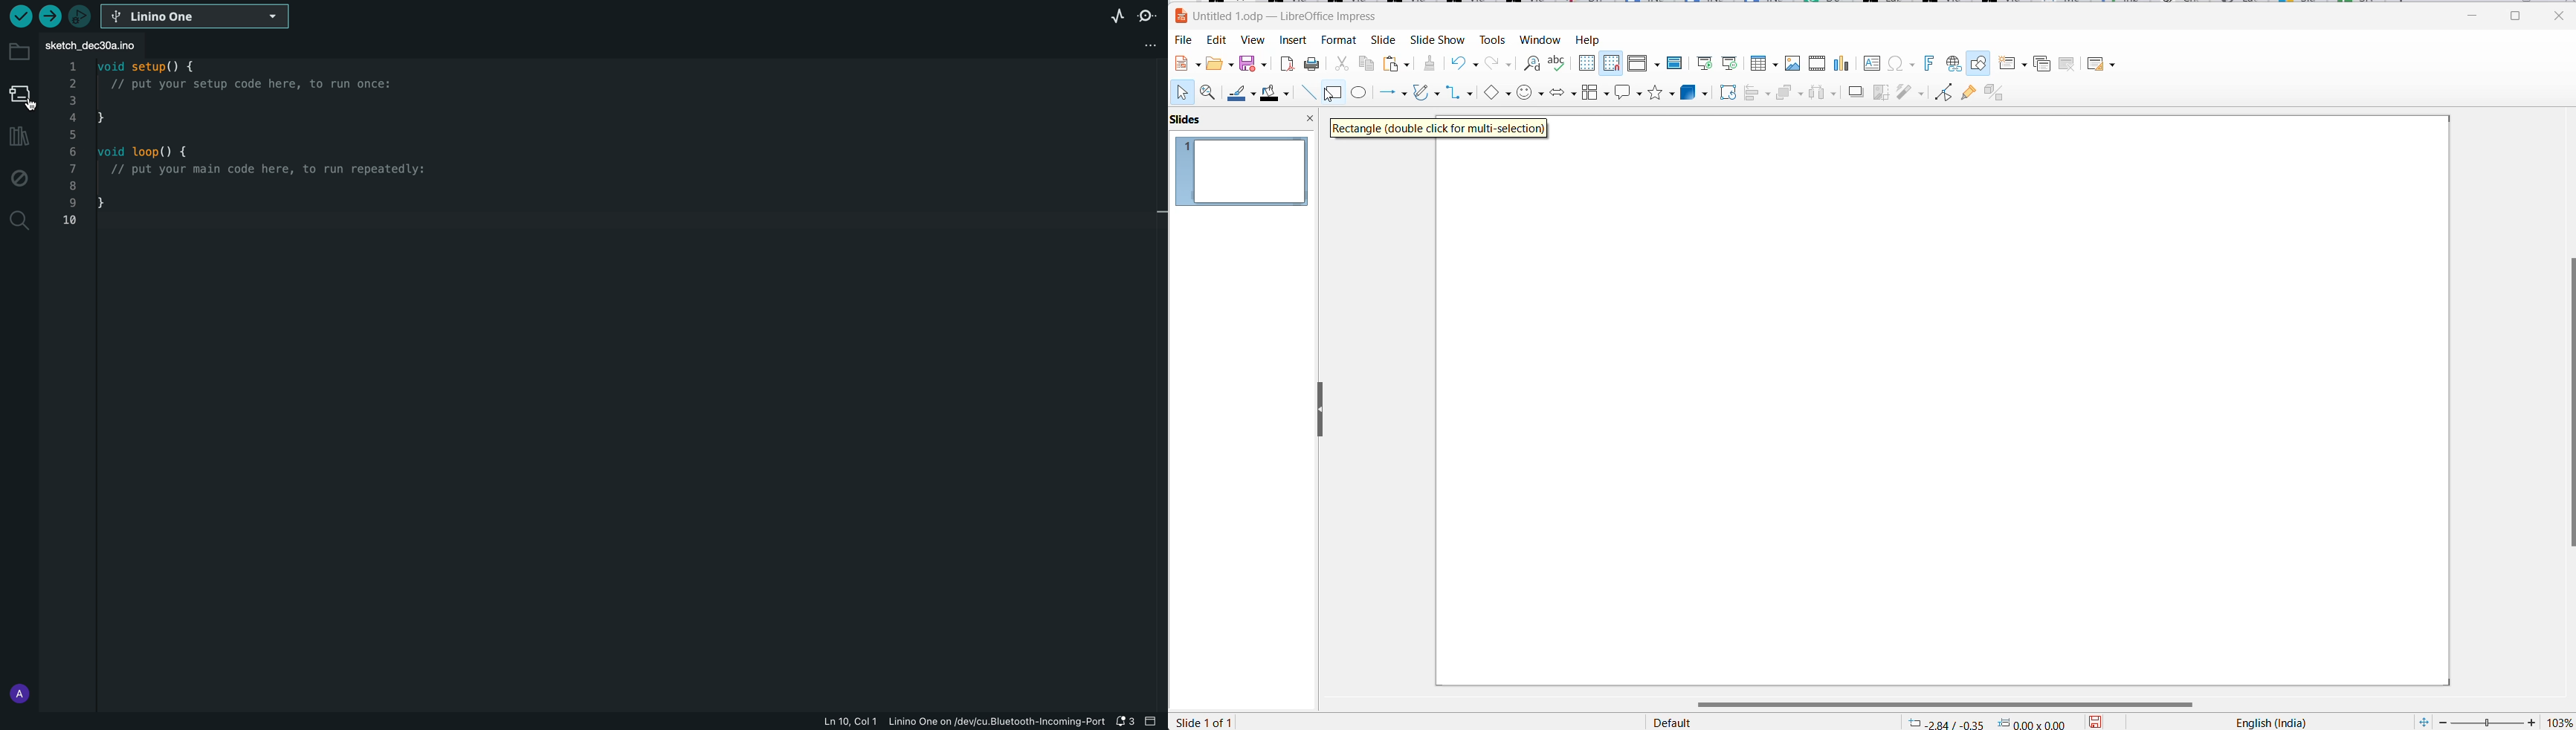 Image resolution: width=2576 pixels, height=756 pixels. What do you see at coordinates (2520, 14) in the screenshot?
I see `maximize` at bounding box center [2520, 14].